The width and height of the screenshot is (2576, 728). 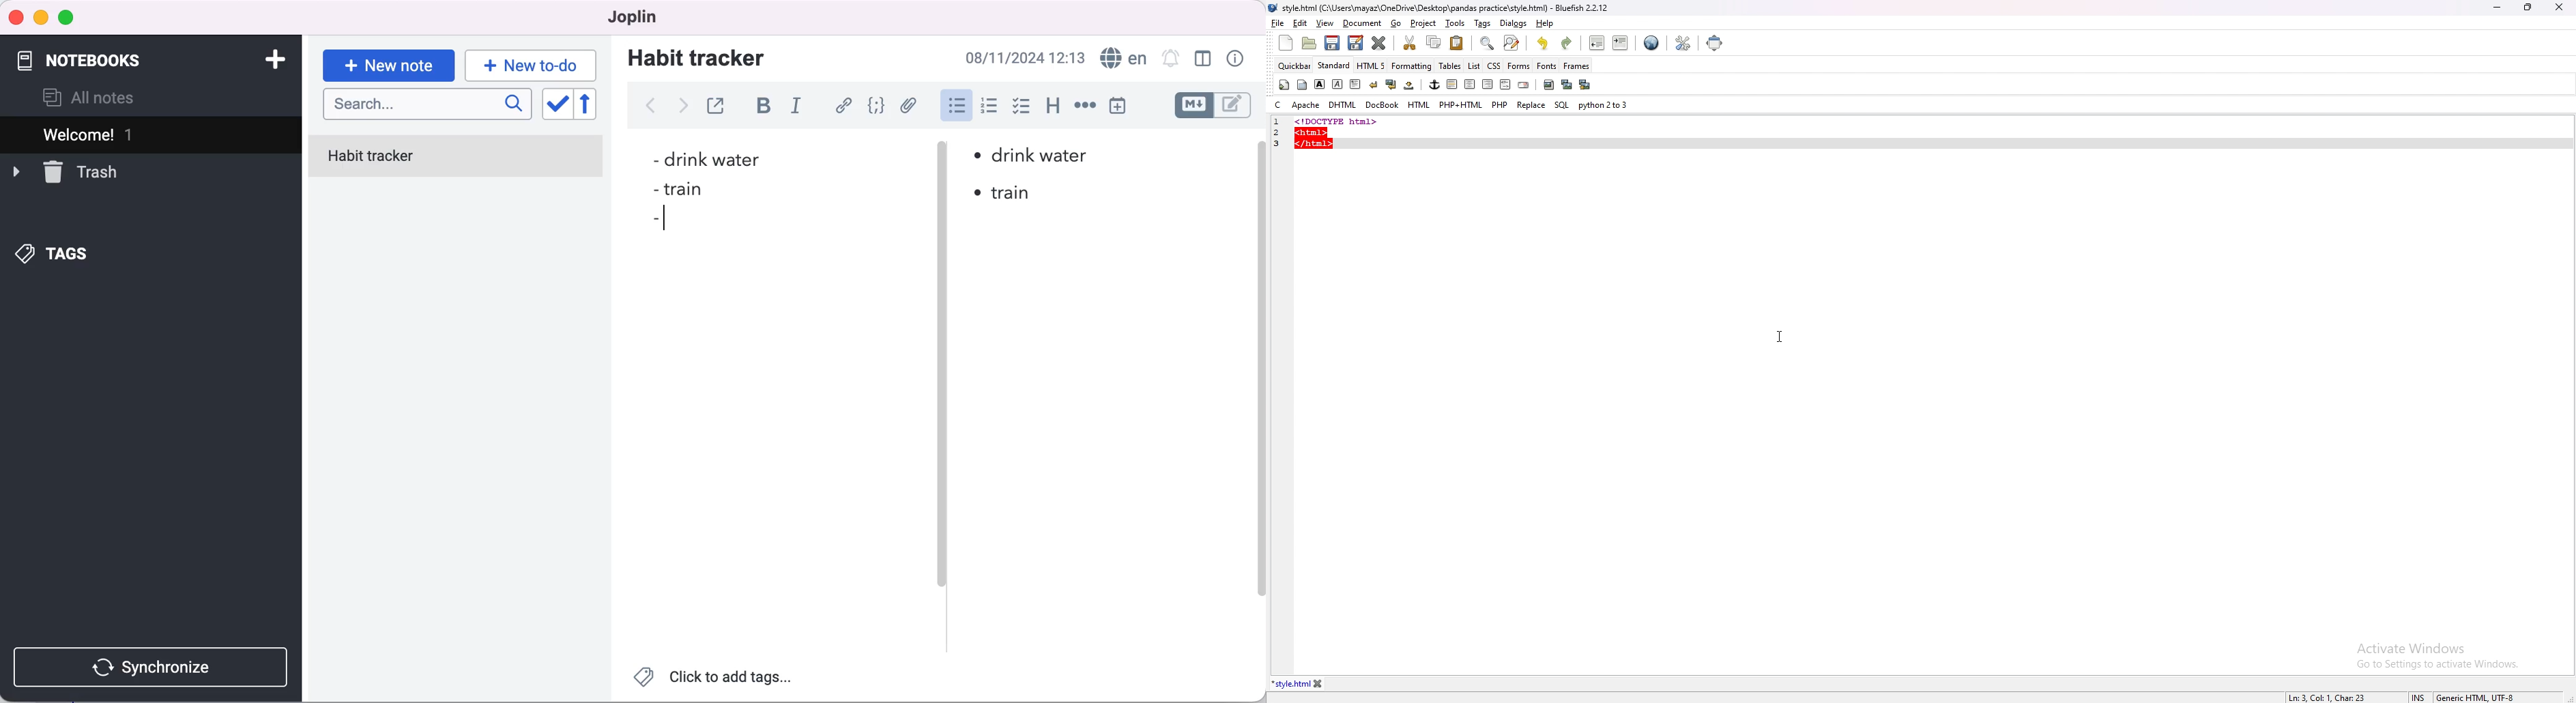 What do you see at coordinates (1215, 105) in the screenshot?
I see `toggle editors` at bounding box center [1215, 105].